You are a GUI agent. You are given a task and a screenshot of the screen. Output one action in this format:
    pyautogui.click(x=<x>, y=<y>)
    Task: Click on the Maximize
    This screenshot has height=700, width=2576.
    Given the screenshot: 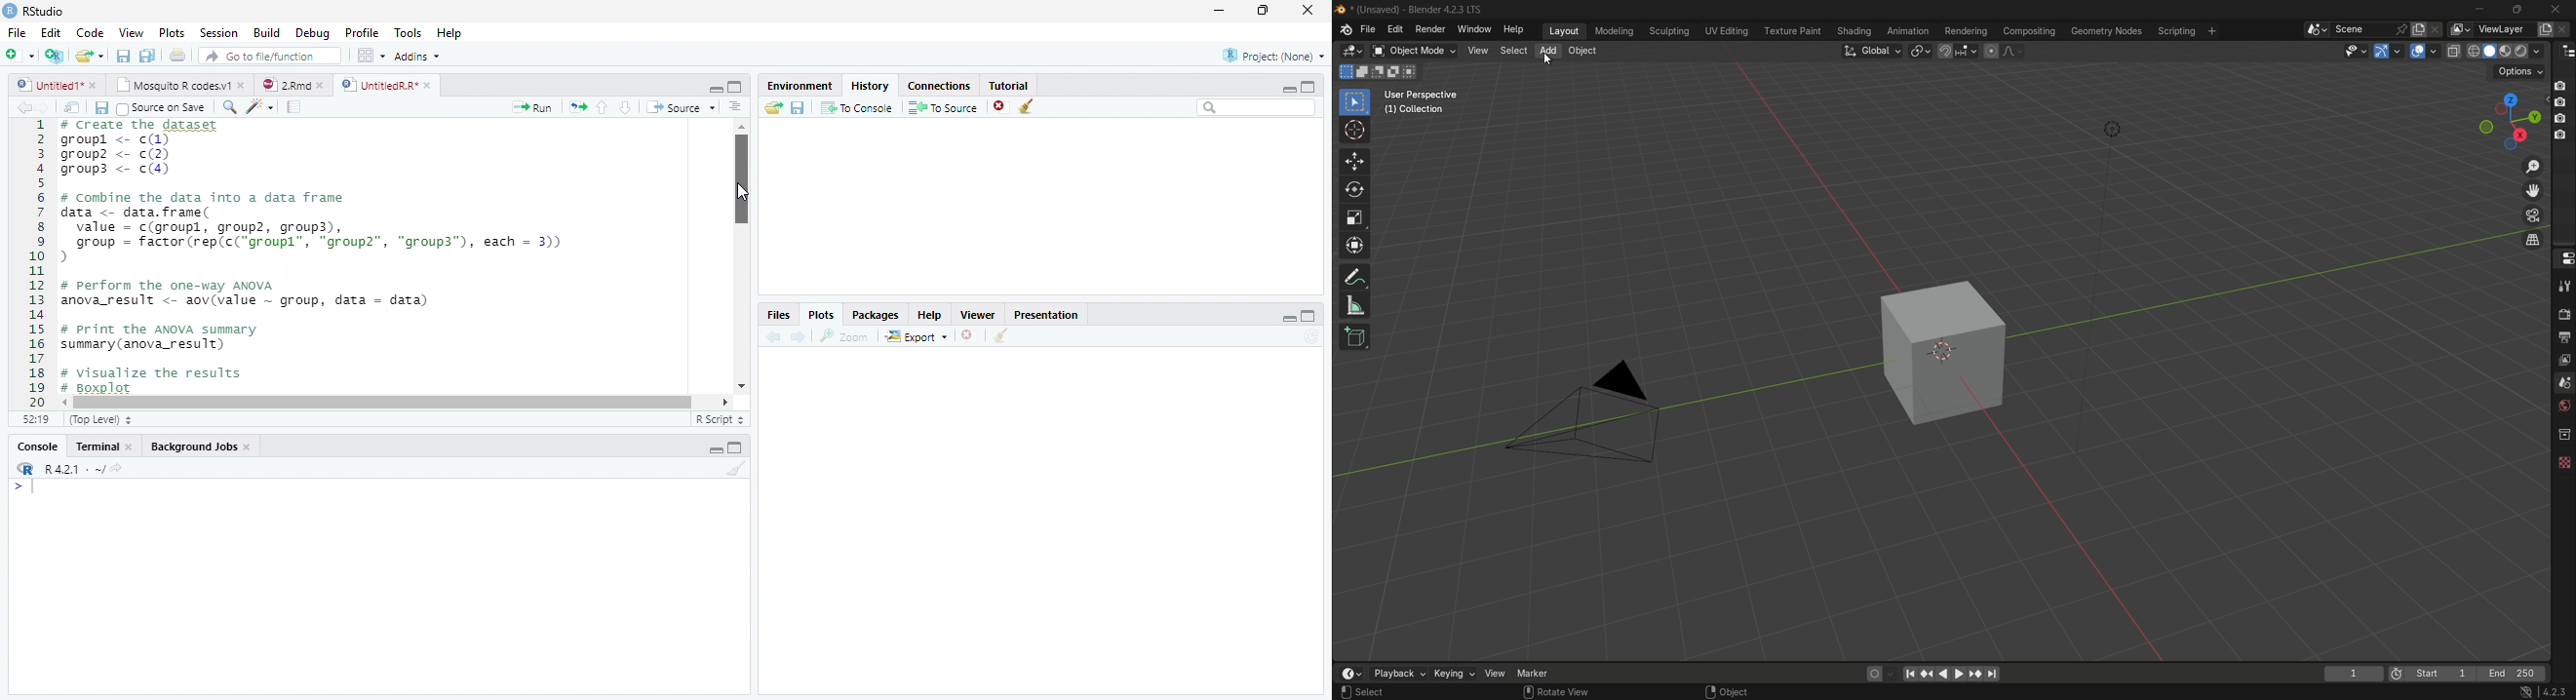 What is the action you would take?
    pyautogui.click(x=1308, y=317)
    